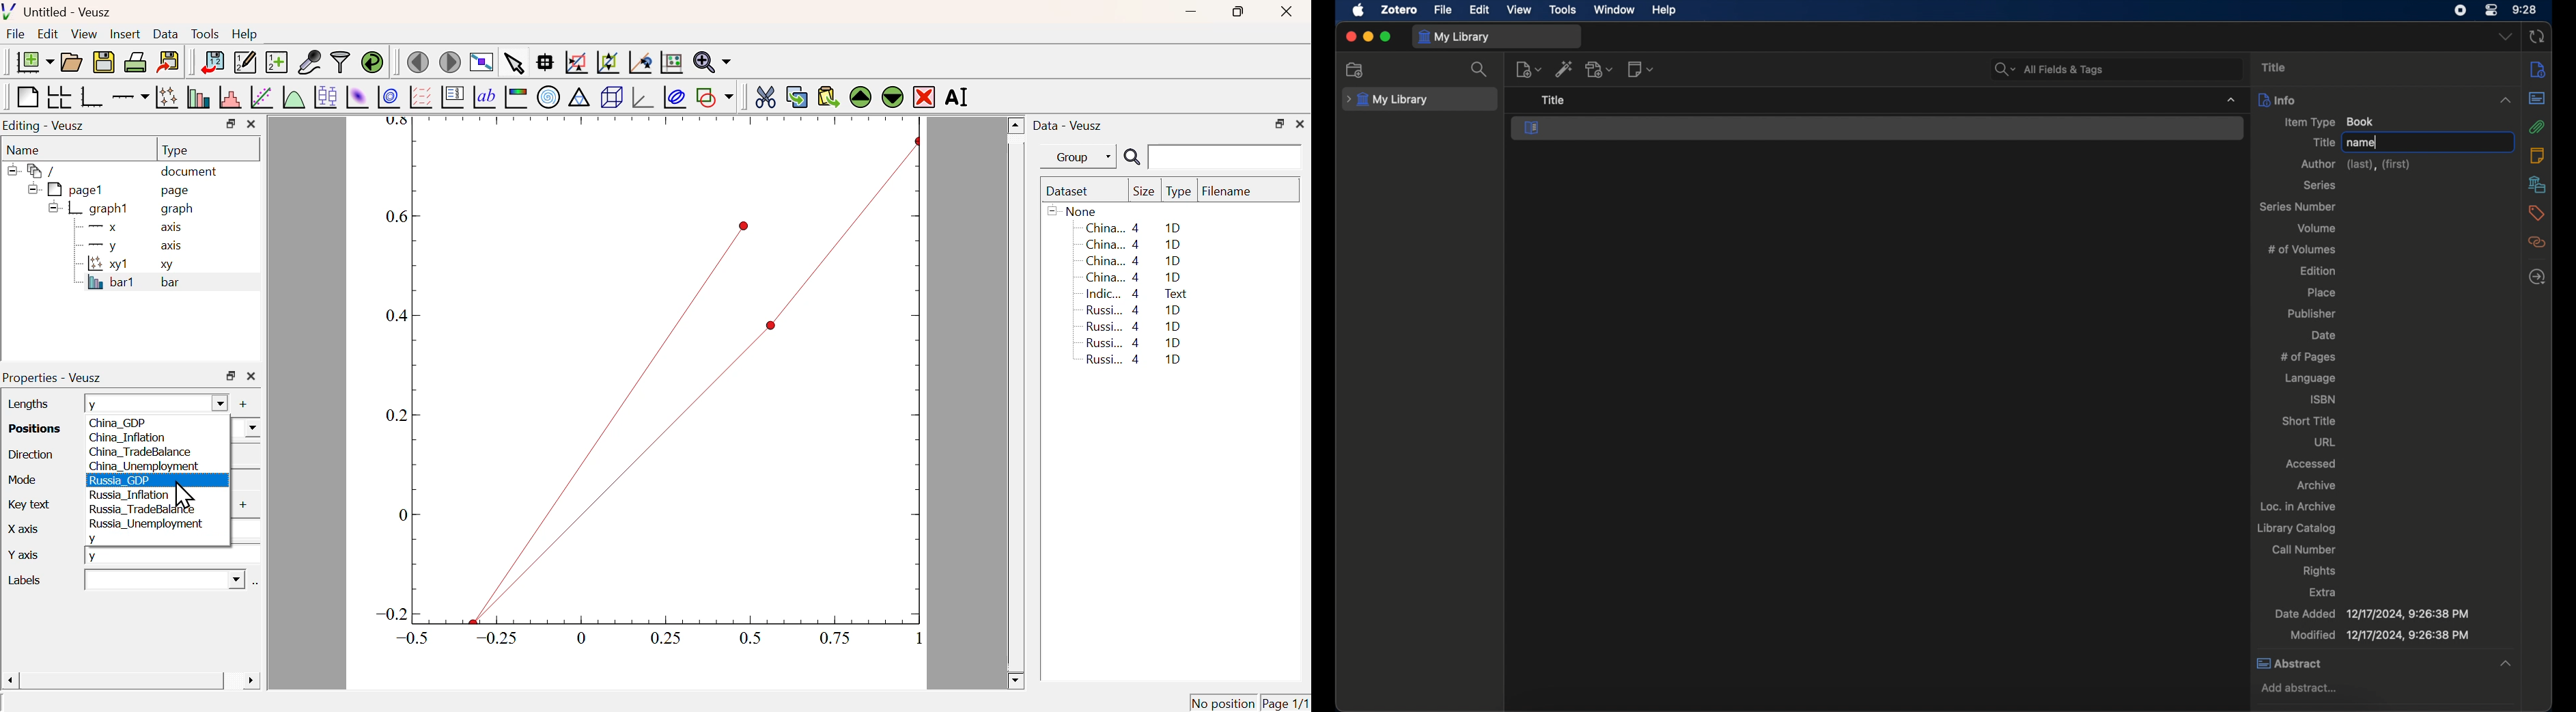  What do you see at coordinates (243, 63) in the screenshot?
I see `Edit or add new data sets` at bounding box center [243, 63].